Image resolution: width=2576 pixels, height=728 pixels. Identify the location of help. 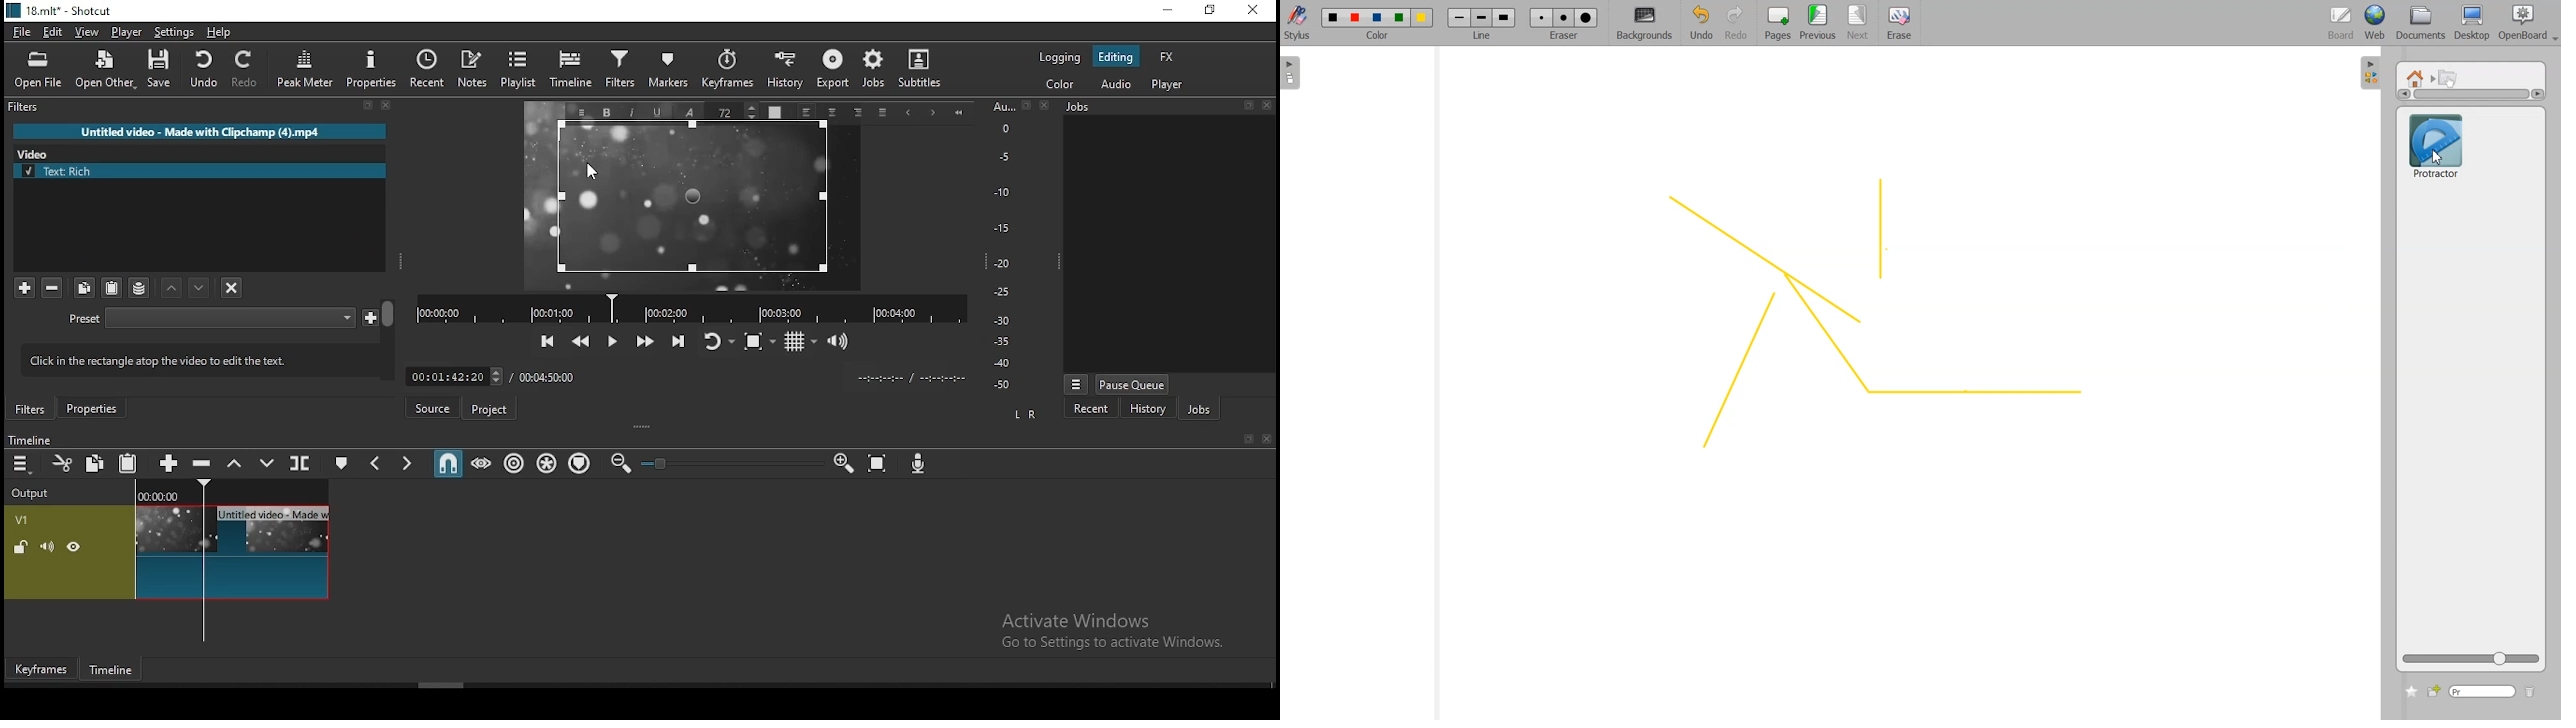
(219, 33).